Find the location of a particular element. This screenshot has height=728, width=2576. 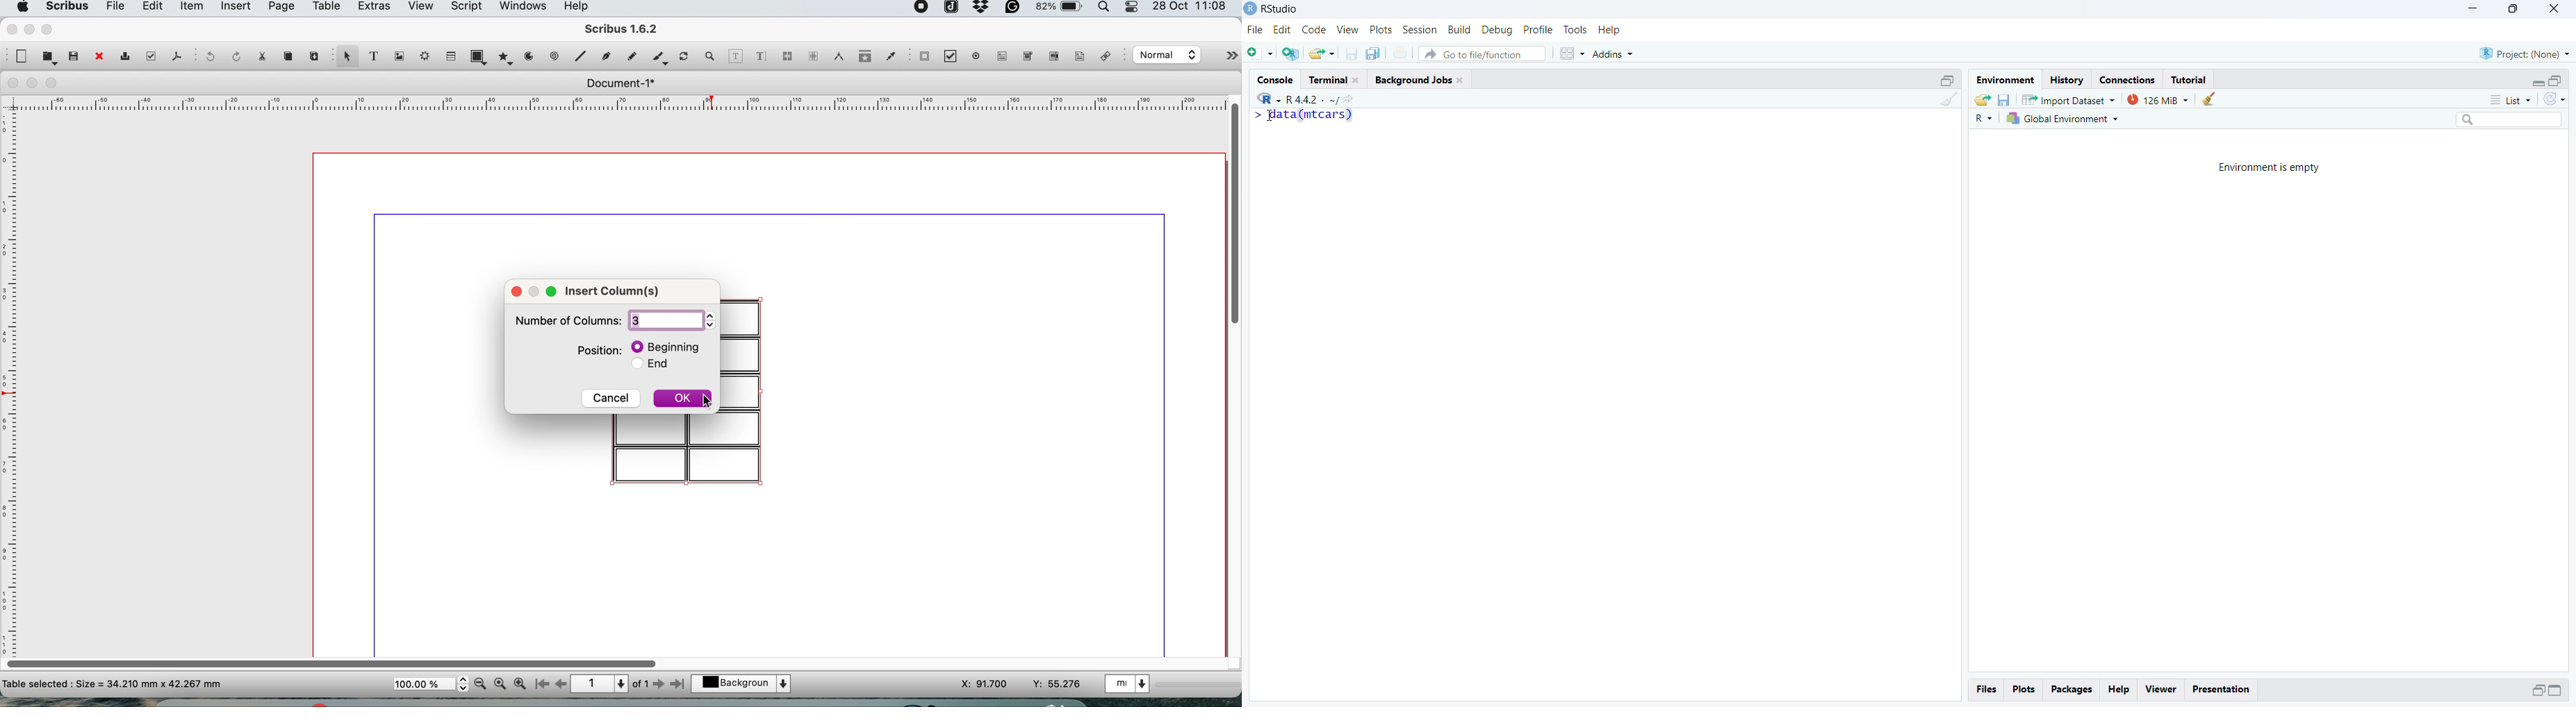

History is located at coordinates (2066, 78).